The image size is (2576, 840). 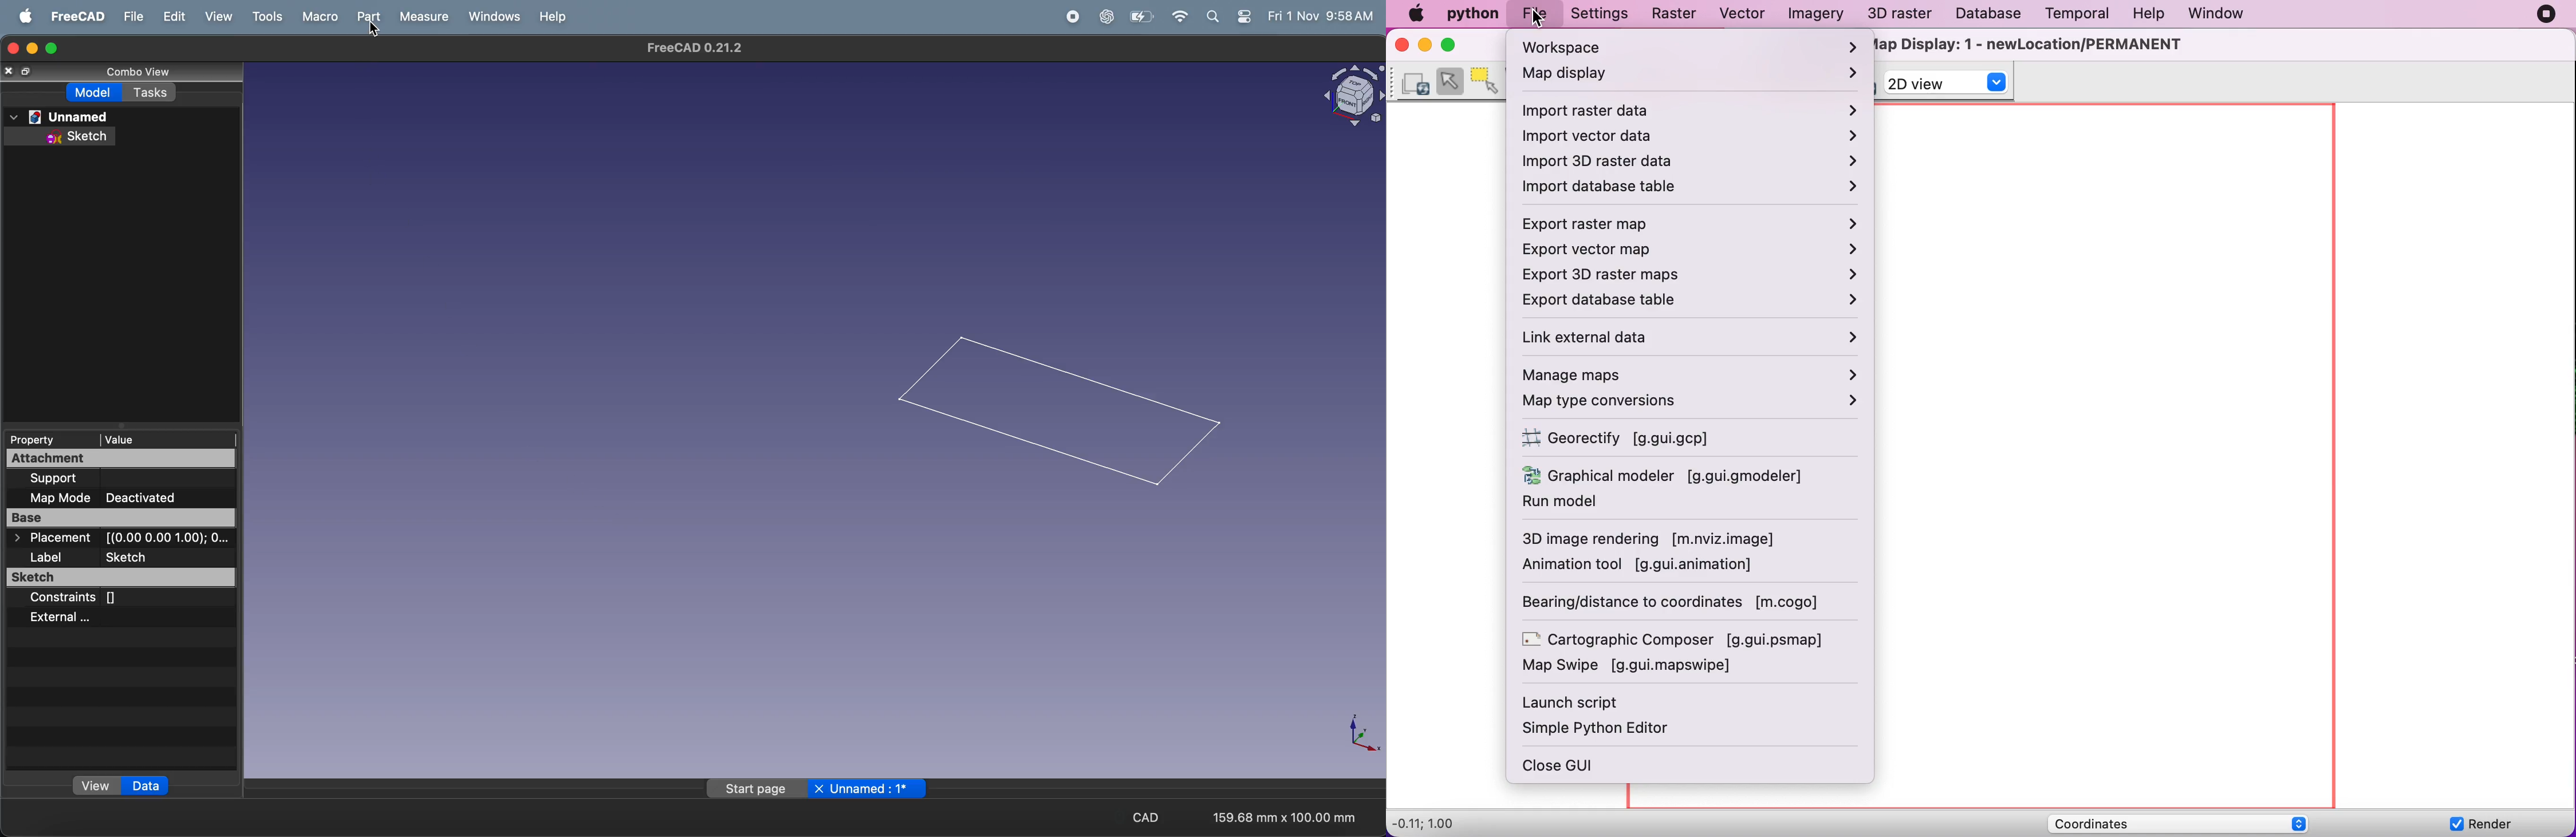 I want to click on constraints, so click(x=85, y=598).